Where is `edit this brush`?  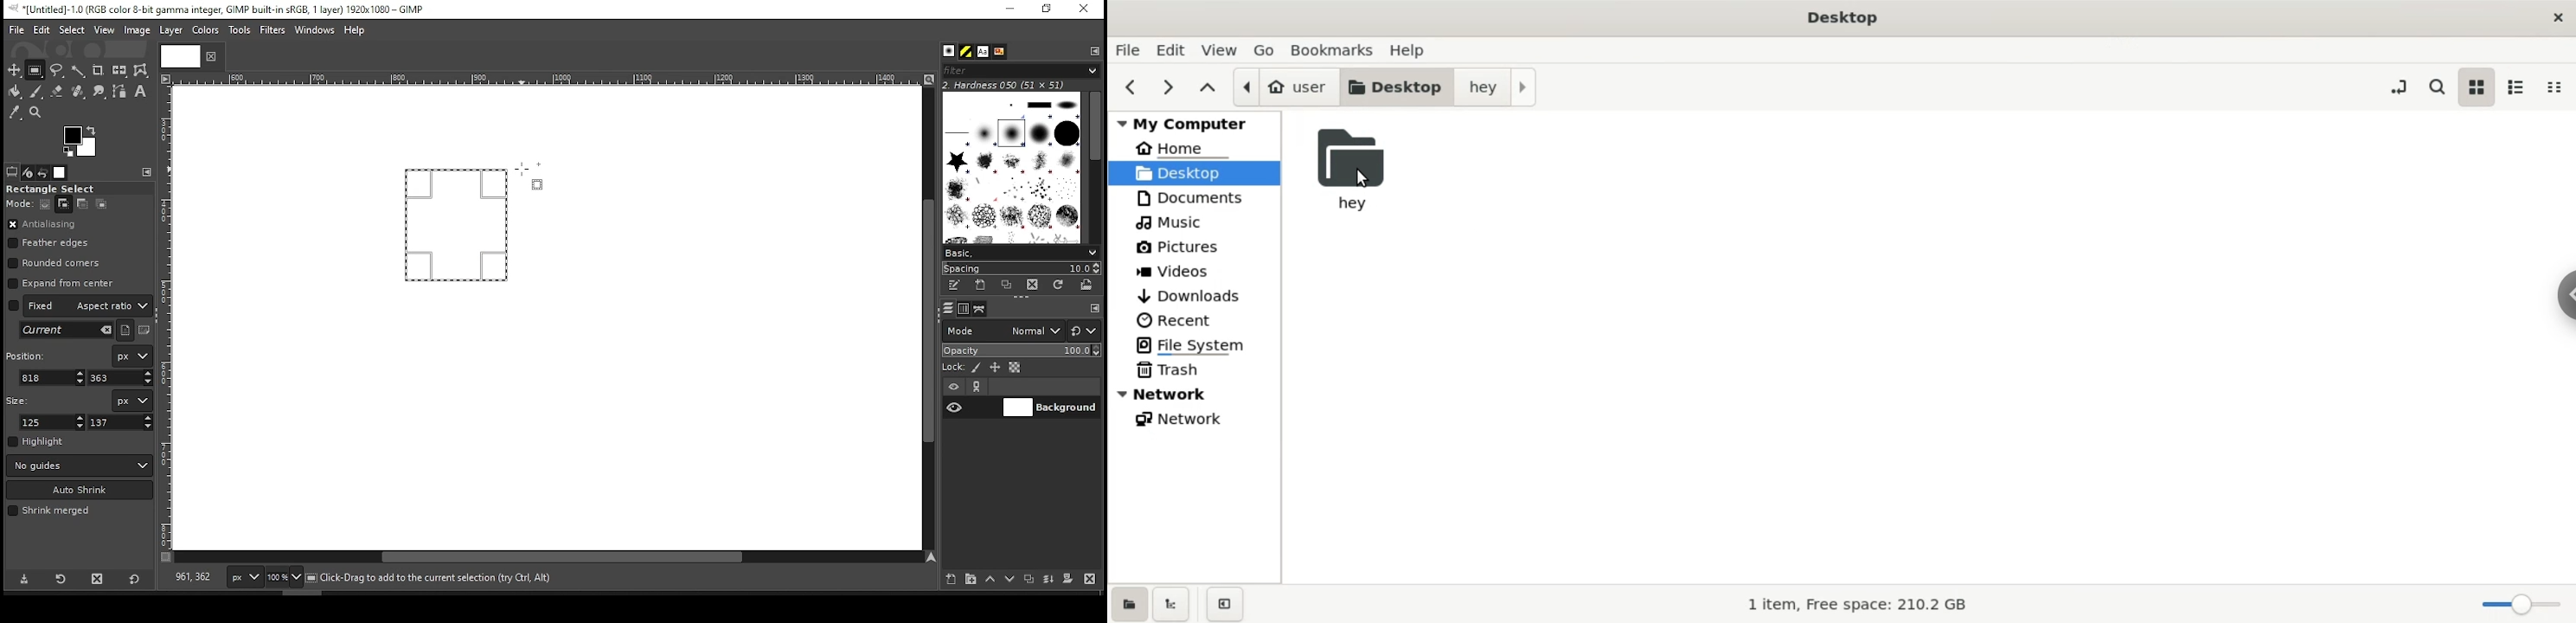
edit this brush is located at coordinates (953, 286).